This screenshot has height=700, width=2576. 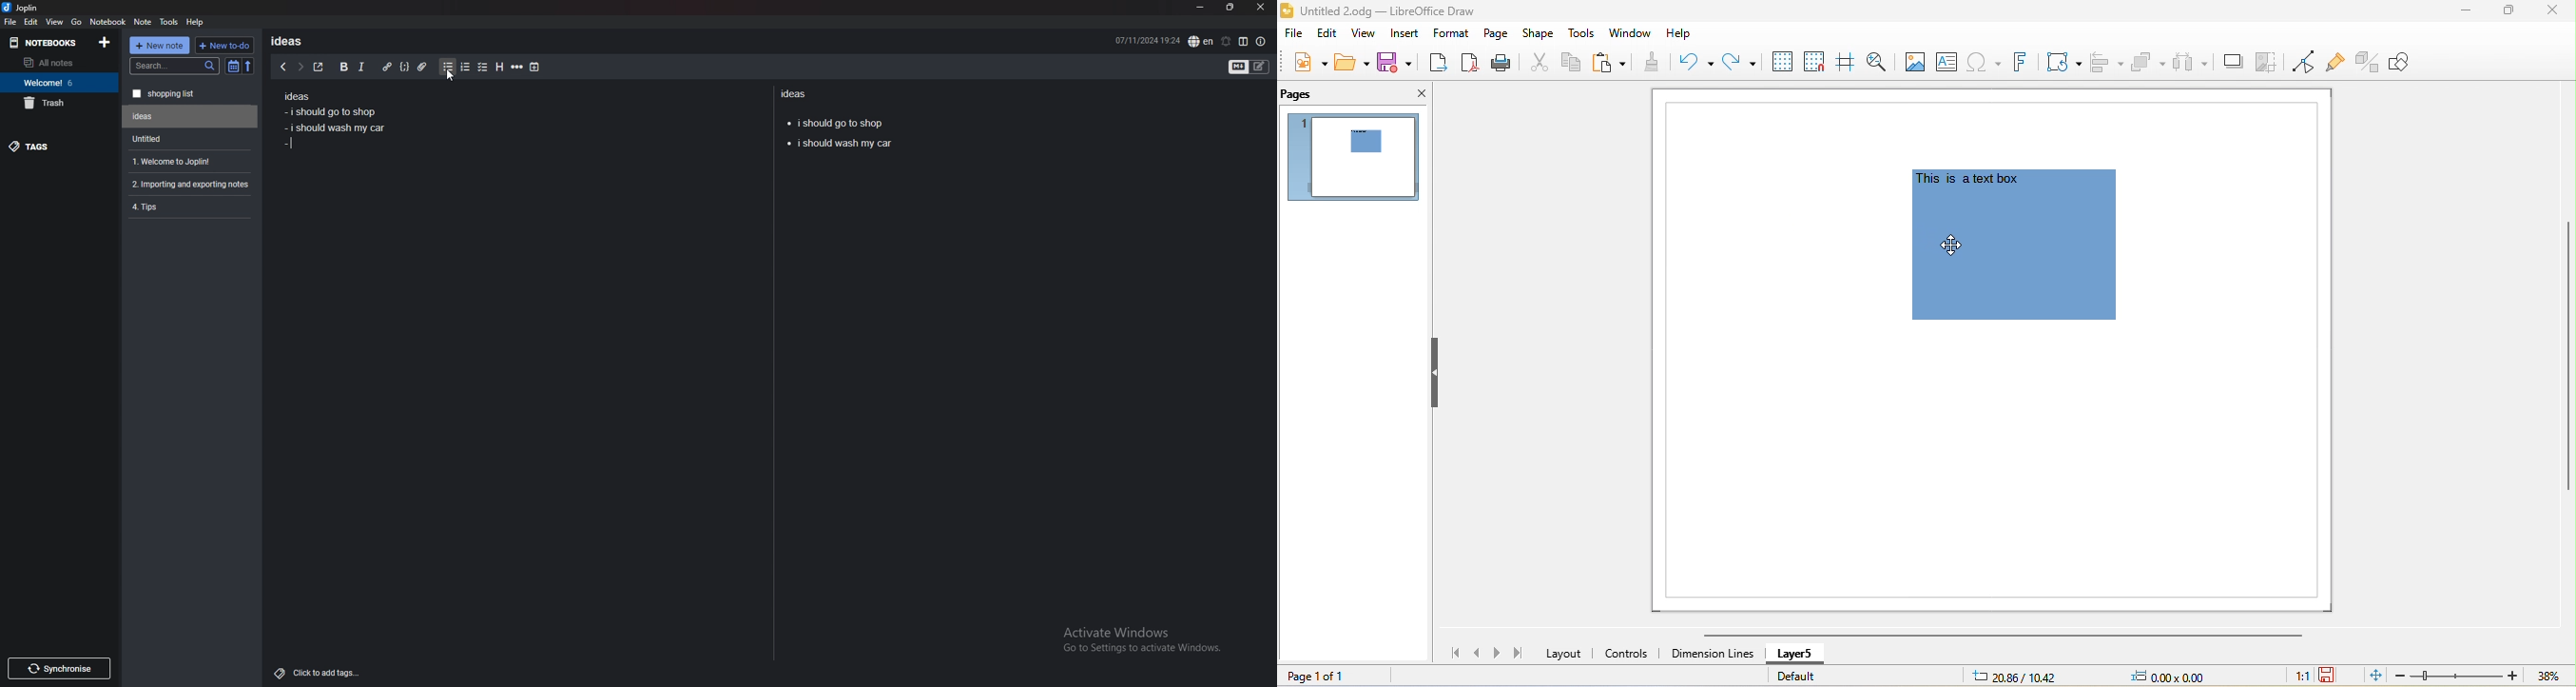 I want to click on shape, so click(x=1539, y=33).